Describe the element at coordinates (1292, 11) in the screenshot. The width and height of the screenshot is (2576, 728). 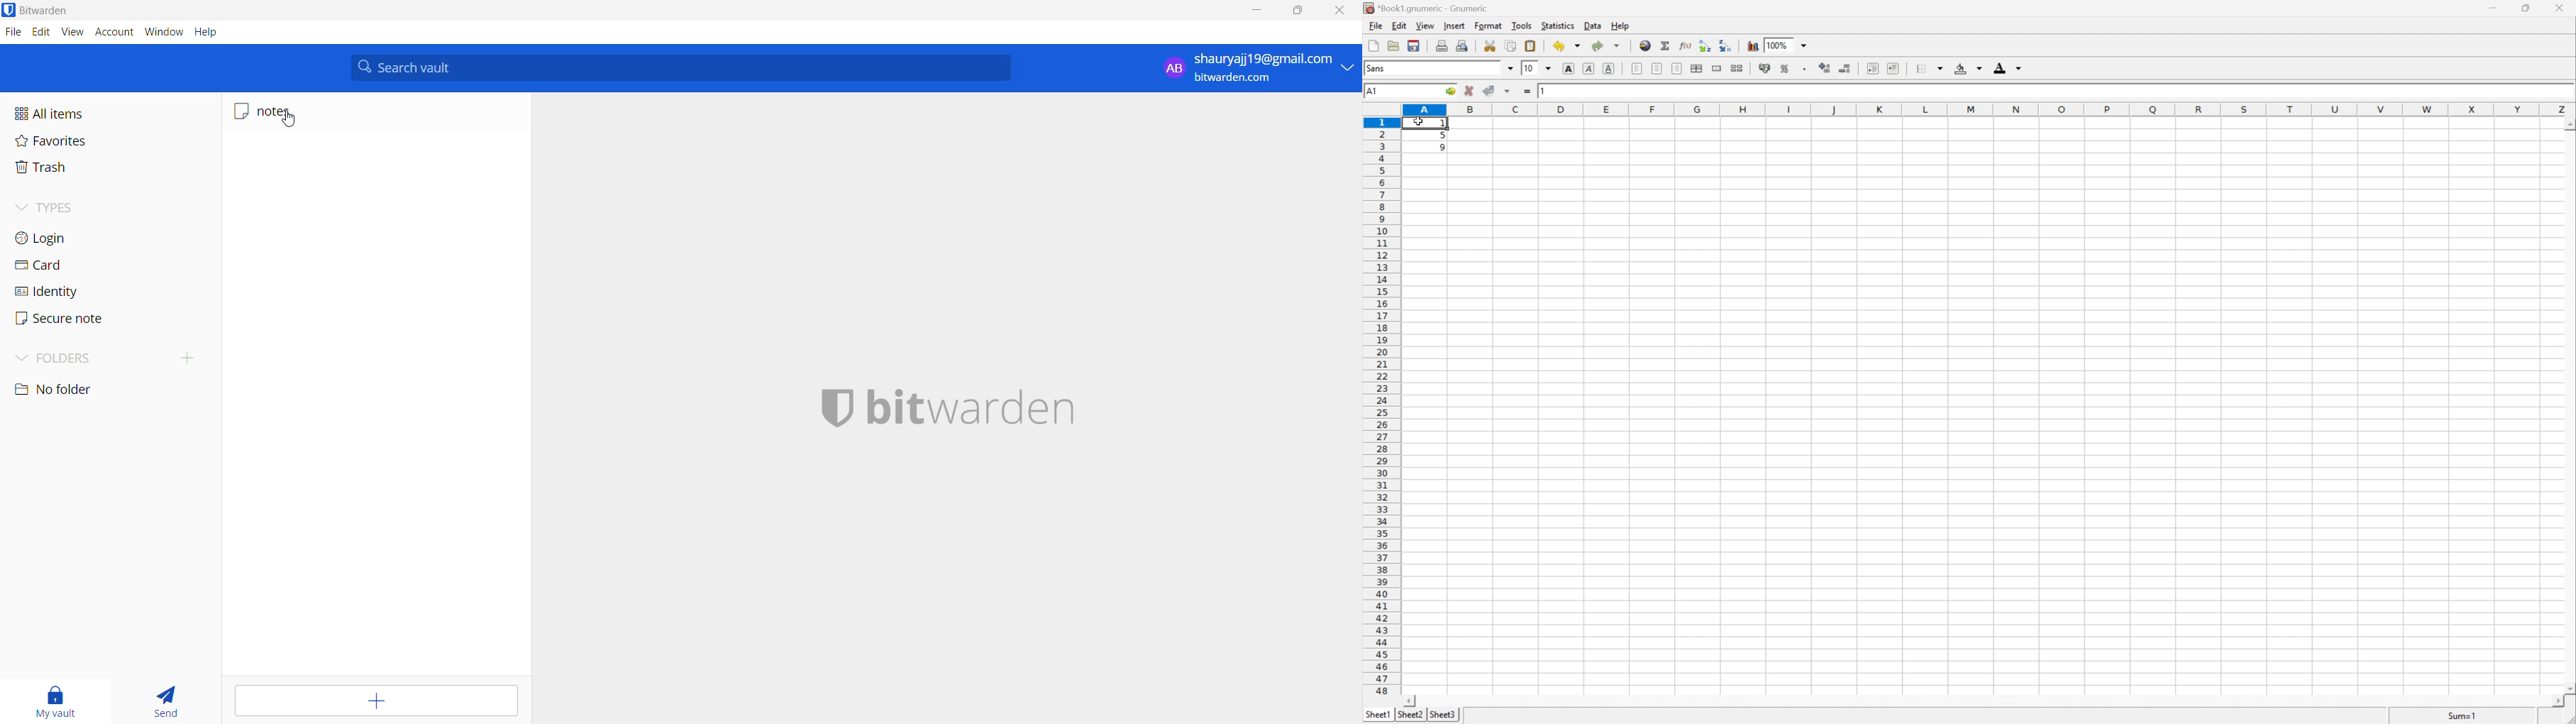
I see `maximize` at that location.